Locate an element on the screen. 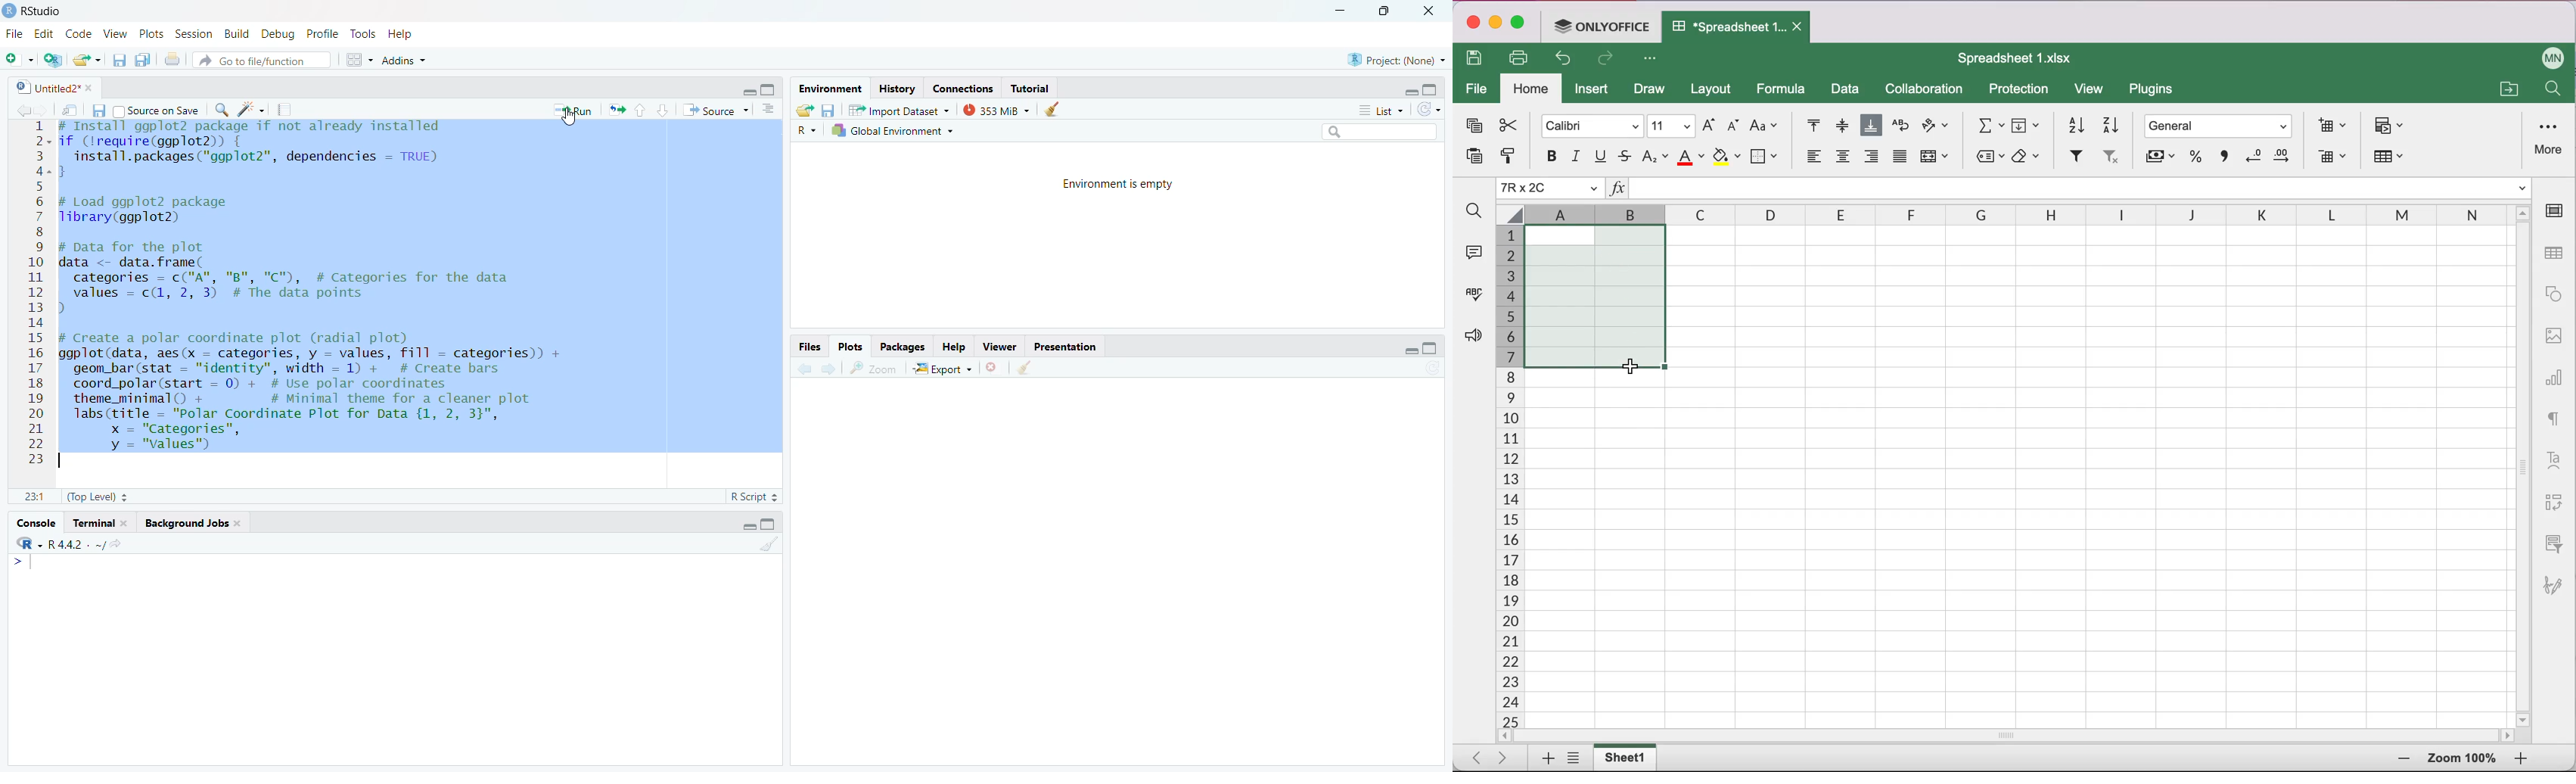 Image resolution: width=2576 pixels, height=784 pixels. more is located at coordinates (2550, 137).